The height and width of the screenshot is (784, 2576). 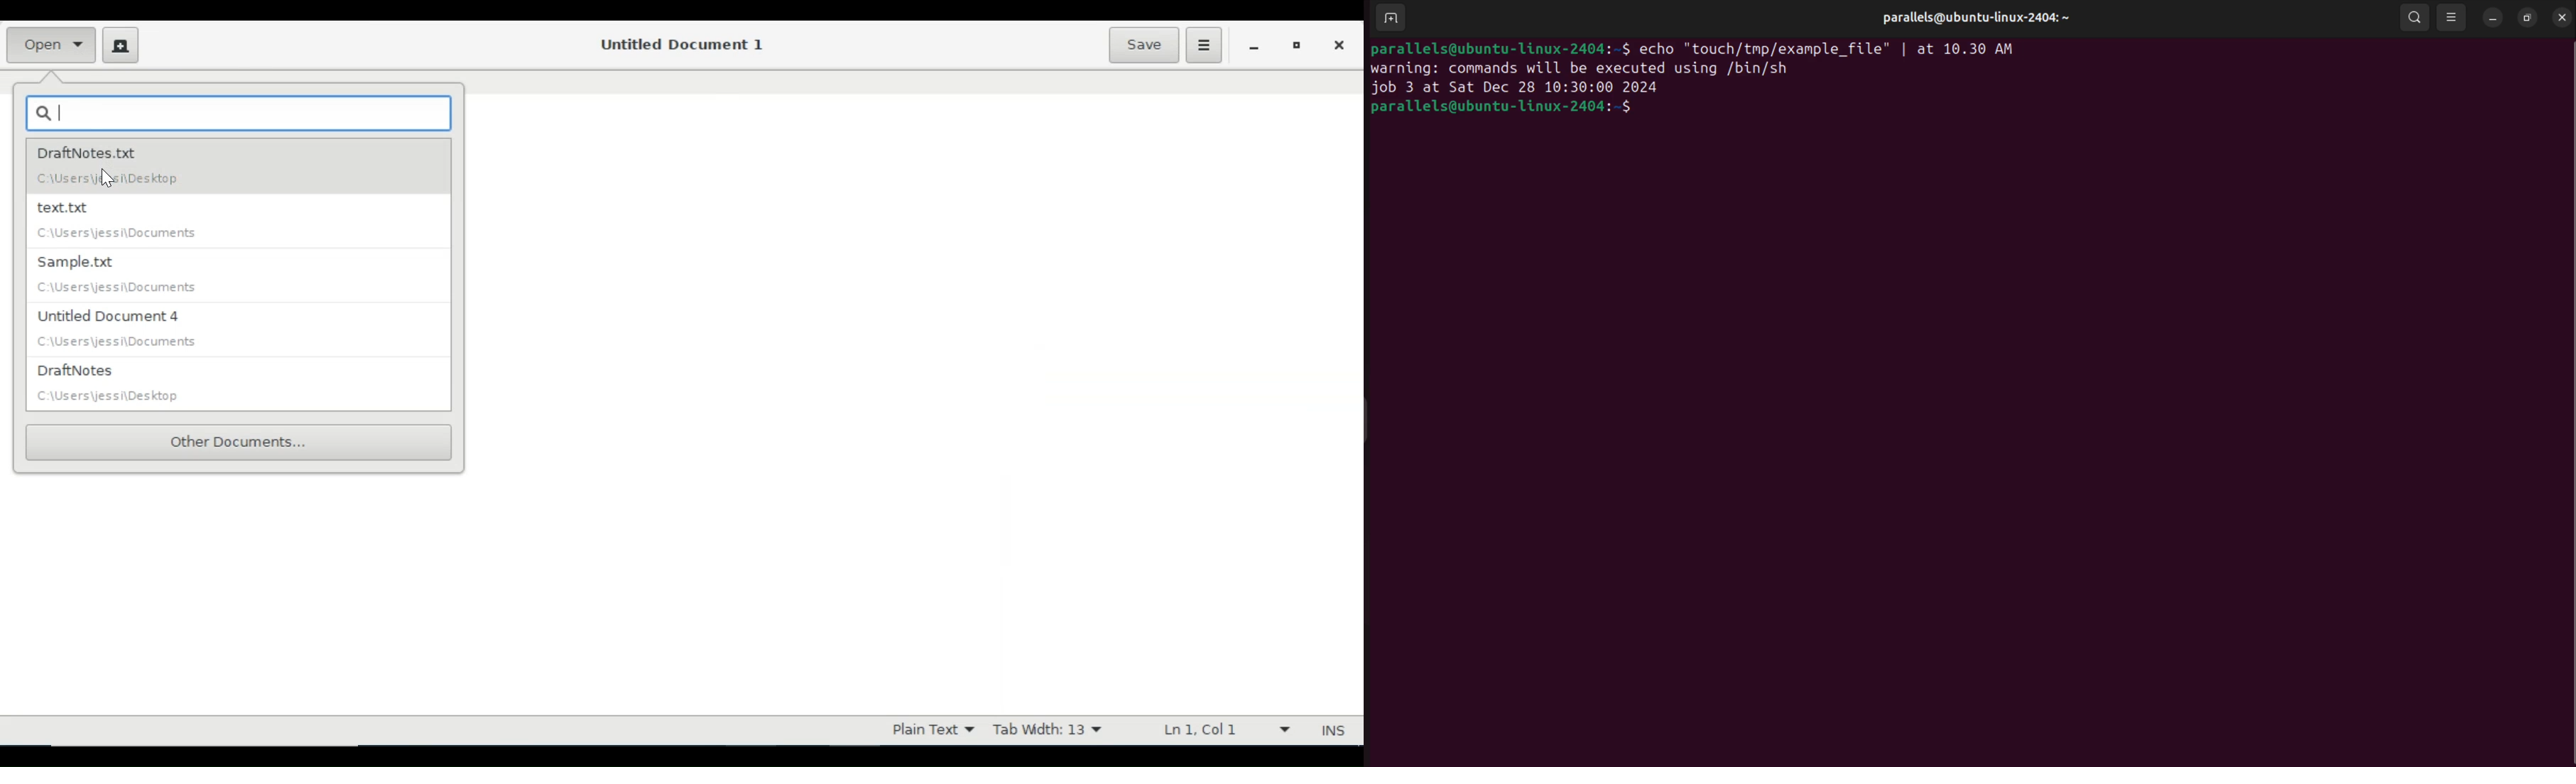 What do you see at coordinates (1143, 45) in the screenshot?
I see `Save` at bounding box center [1143, 45].